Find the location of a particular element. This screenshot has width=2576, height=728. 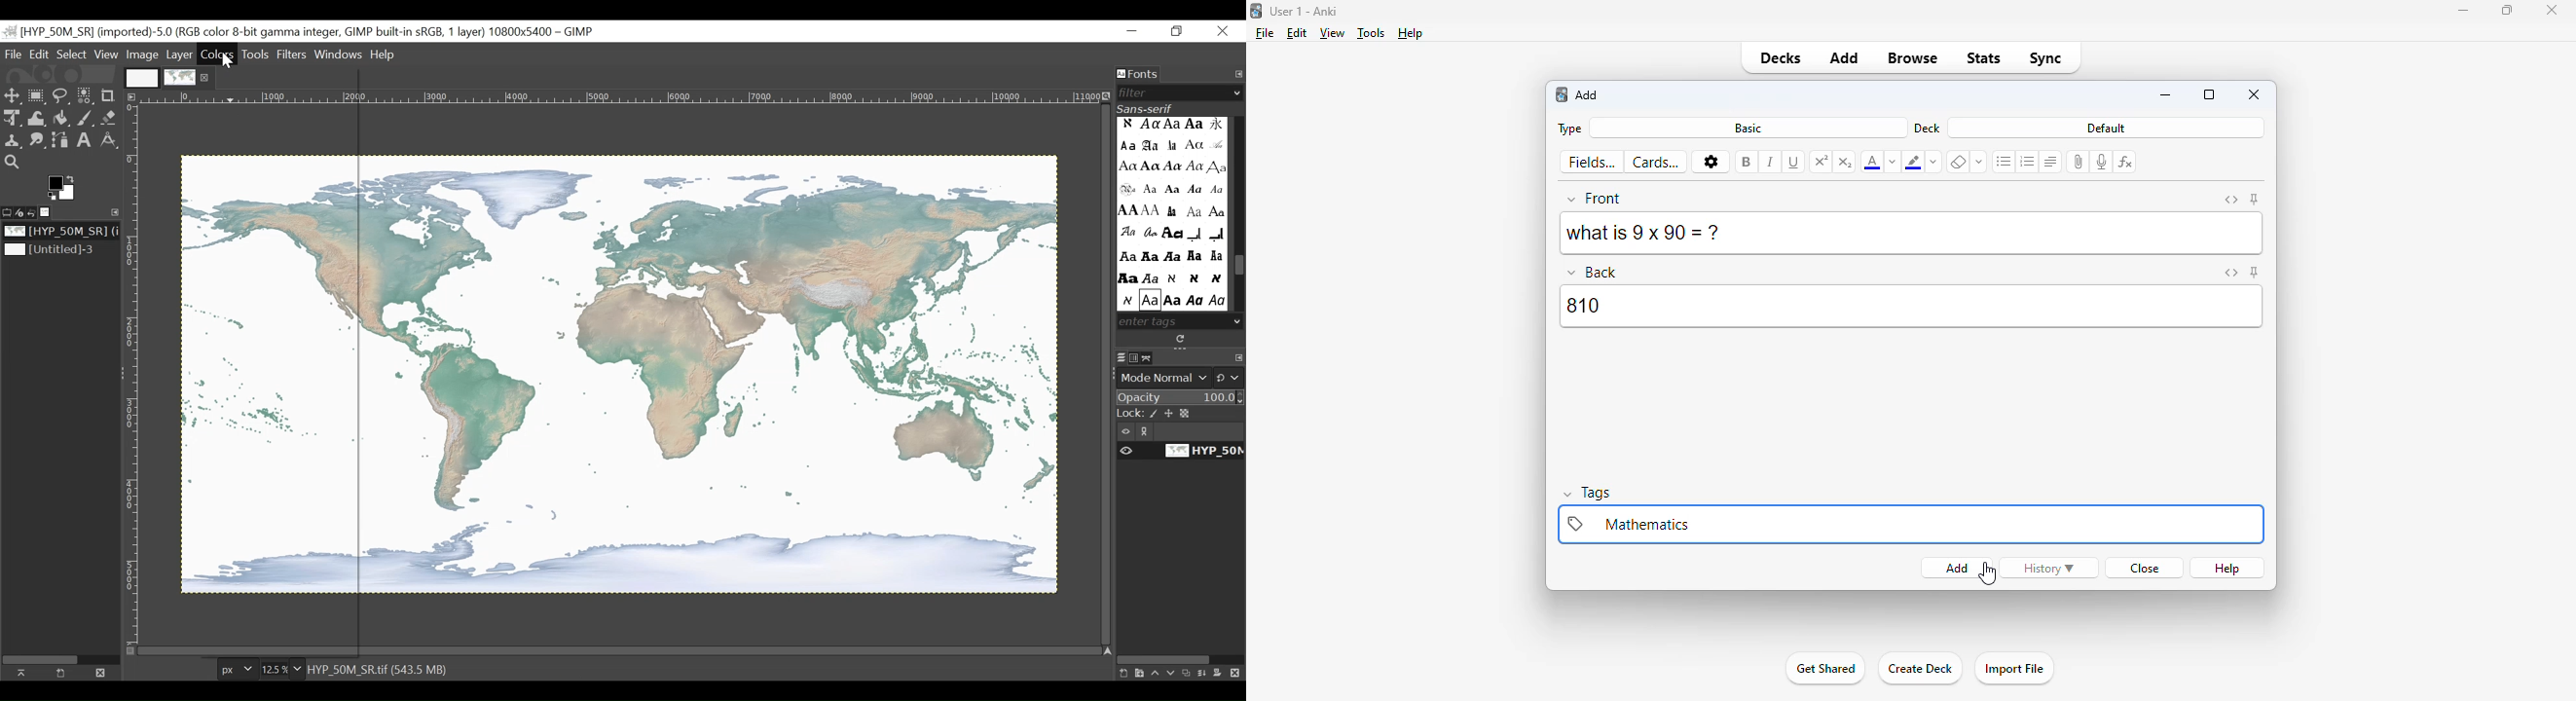

deck is located at coordinates (1928, 128).